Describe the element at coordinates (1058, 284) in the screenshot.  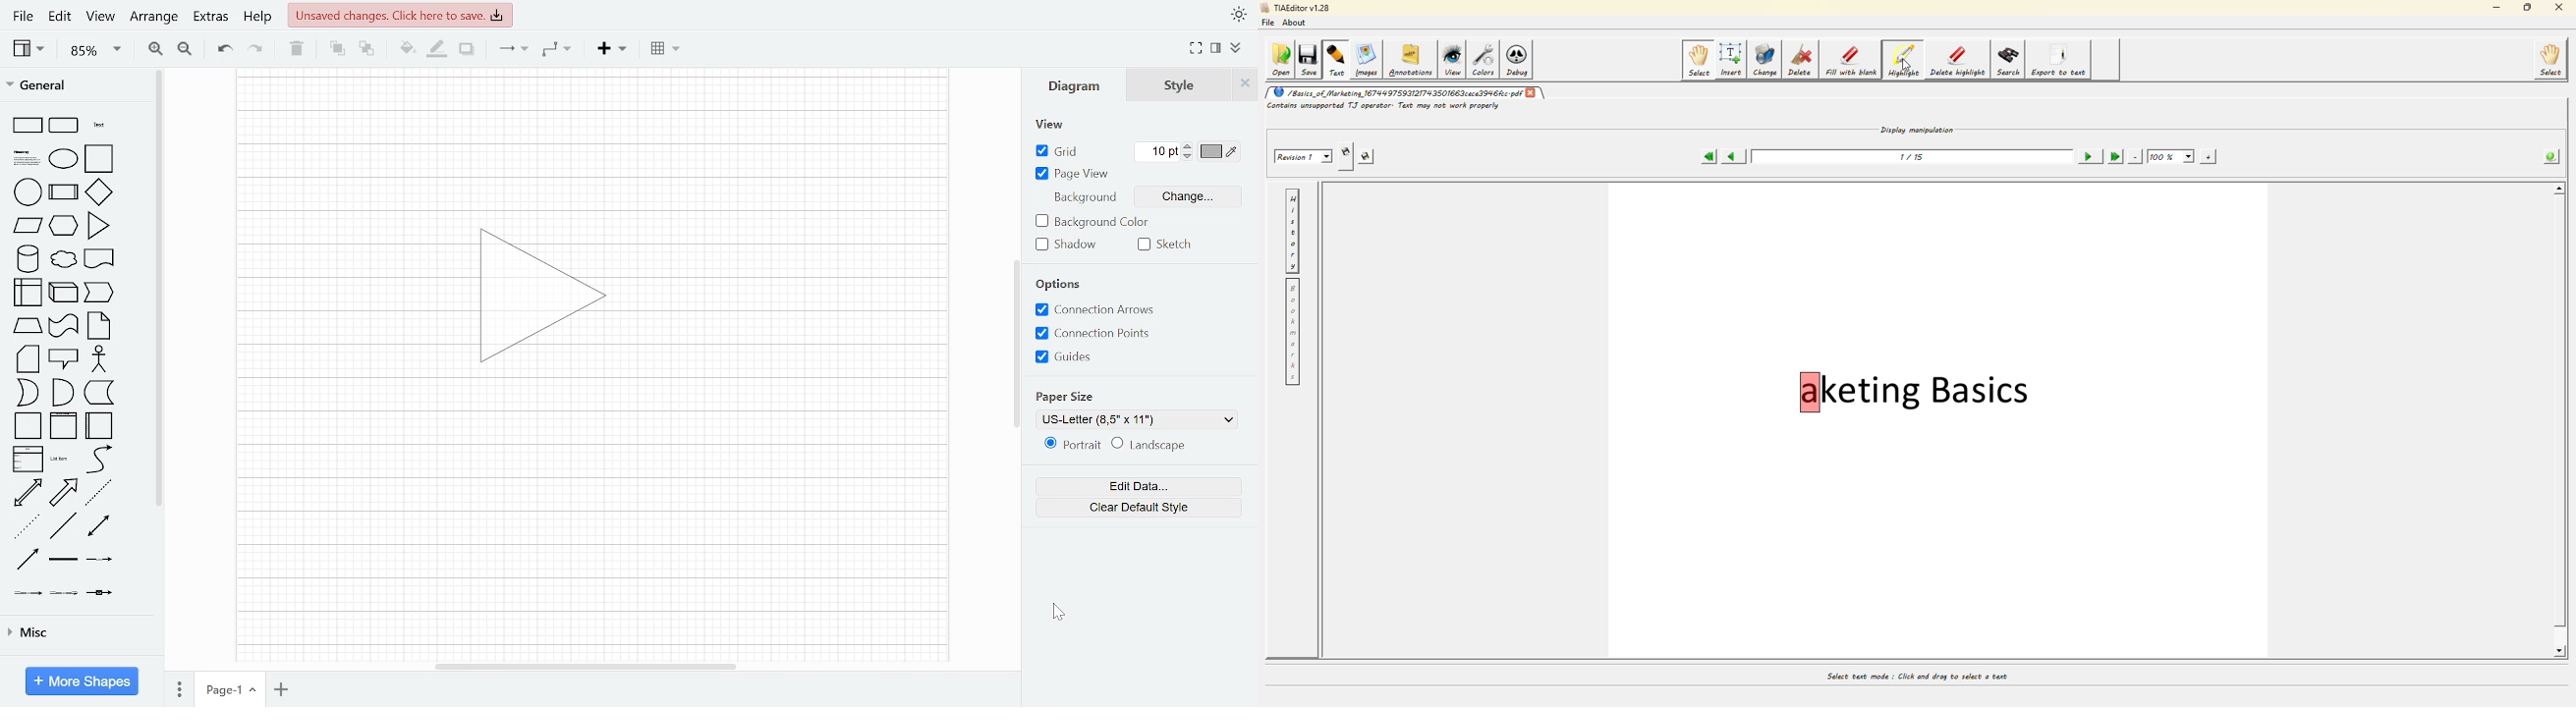
I see `Options` at that location.